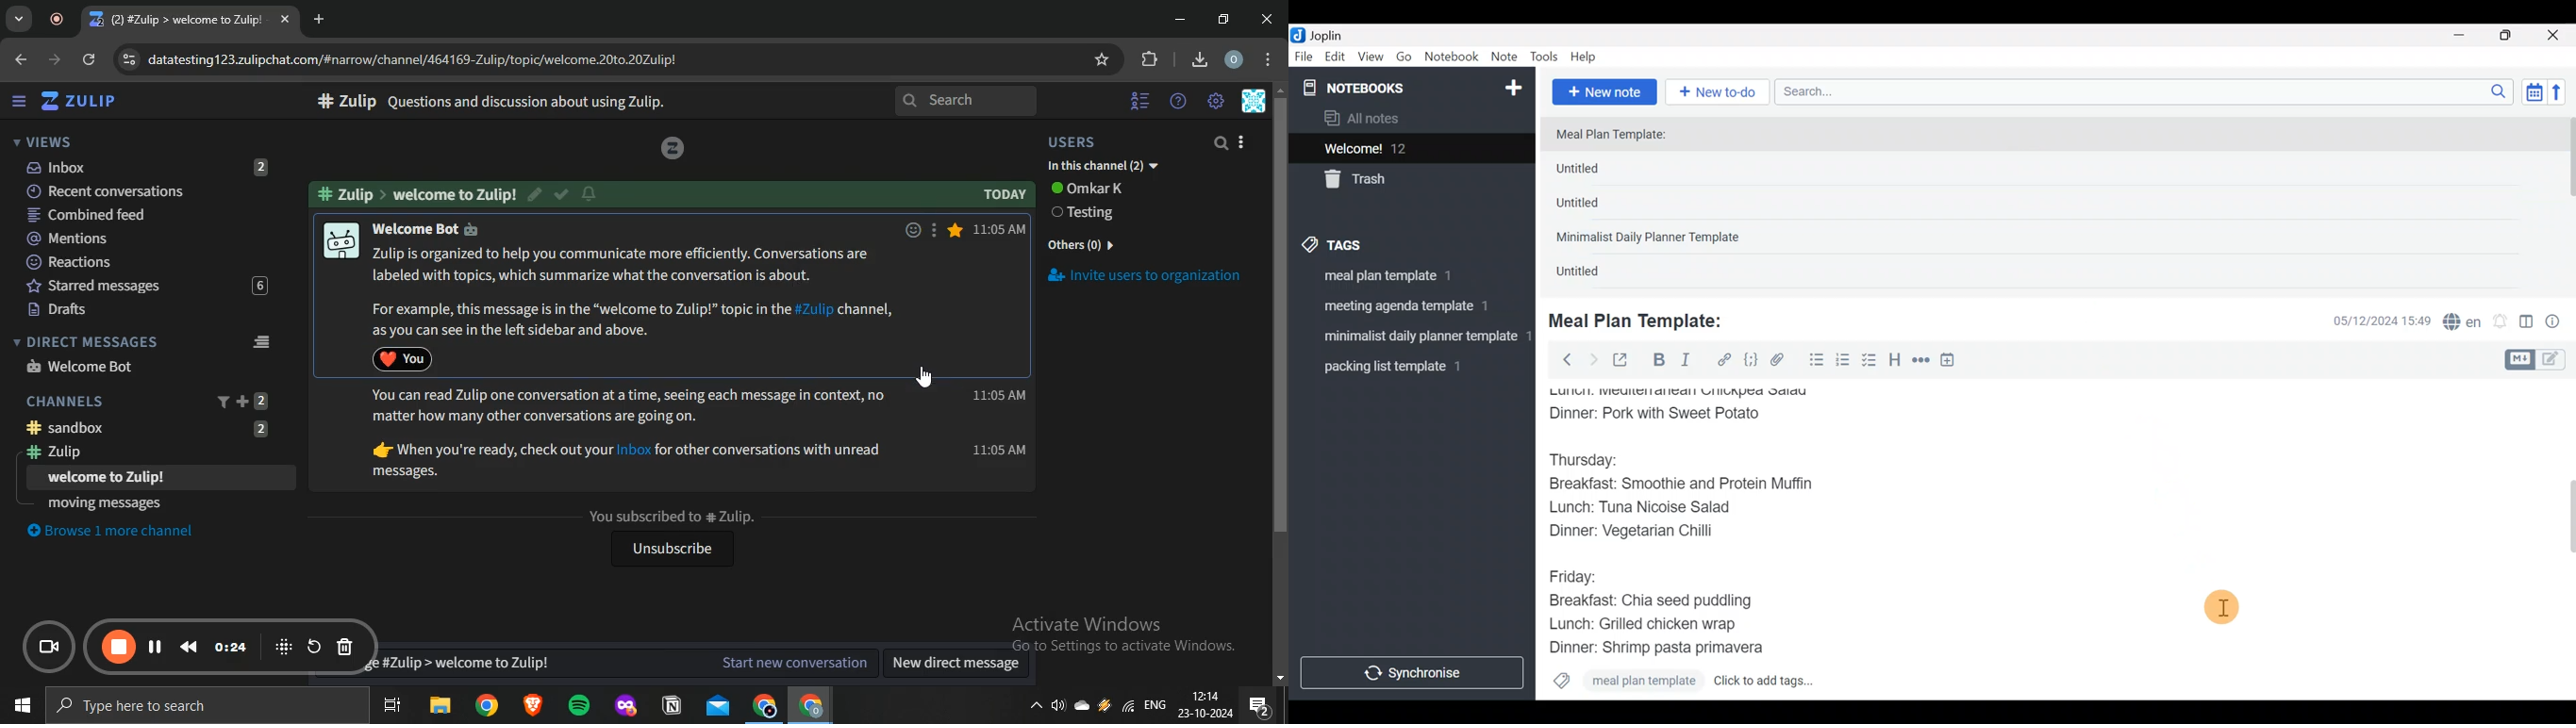 This screenshot has height=728, width=2576. What do you see at coordinates (928, 378) in the screenshot?
I see `cursor` at bounding box center [928, 378].